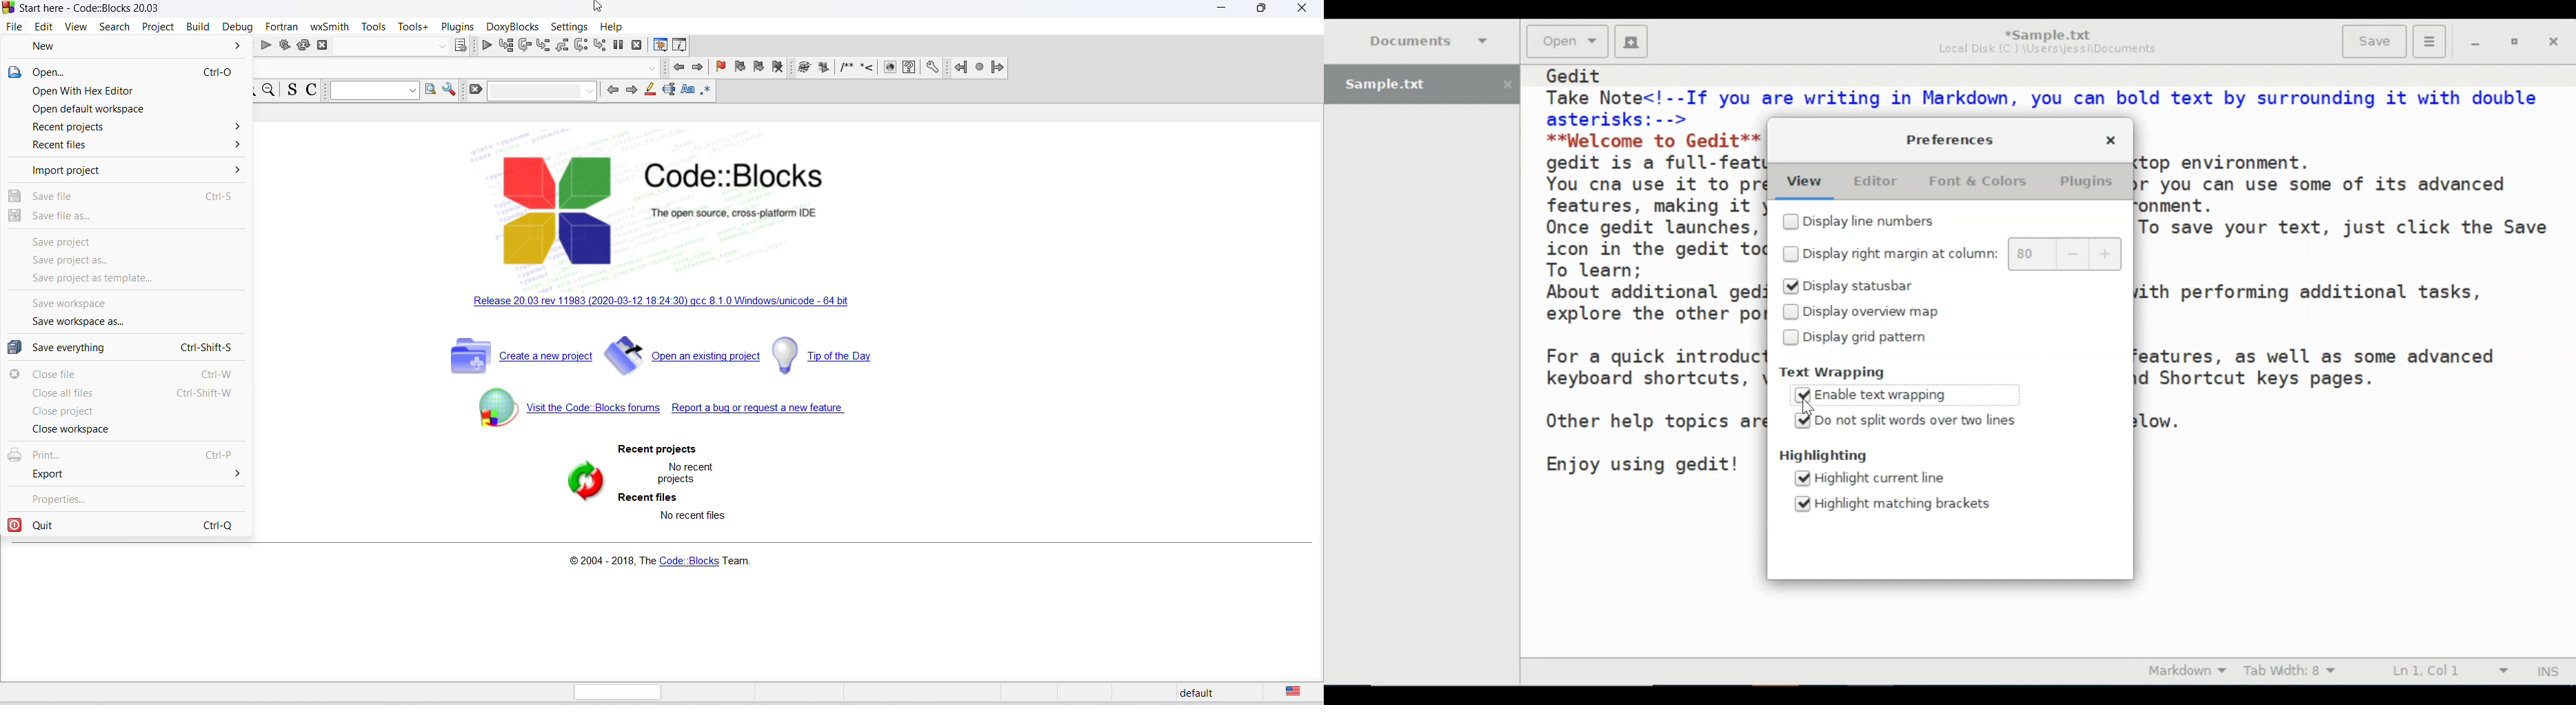 Image resolution: width=2576 pixels, height=728 pixels. What do you see at coordinates (126, 241) in the screenshot?
I see `save project` at bounding box center [126, 241].